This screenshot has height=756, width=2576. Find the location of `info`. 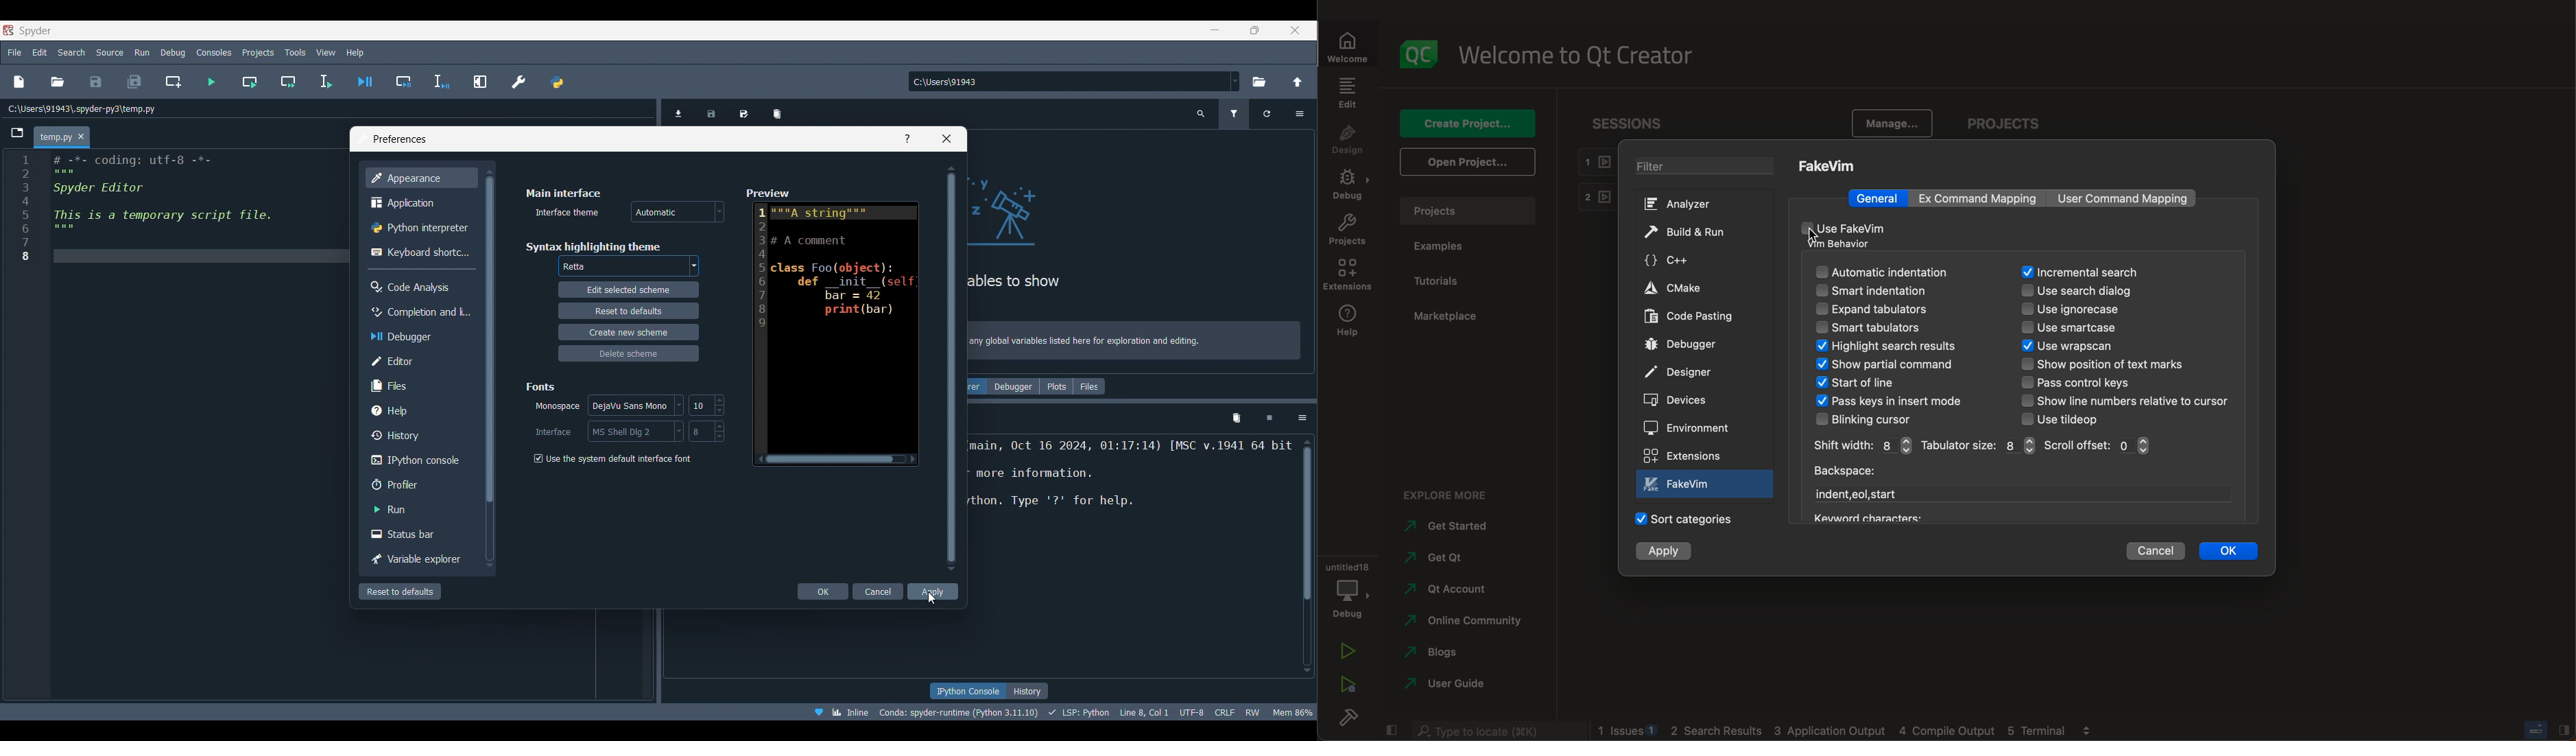

info is located at coordinates (1136, 342).